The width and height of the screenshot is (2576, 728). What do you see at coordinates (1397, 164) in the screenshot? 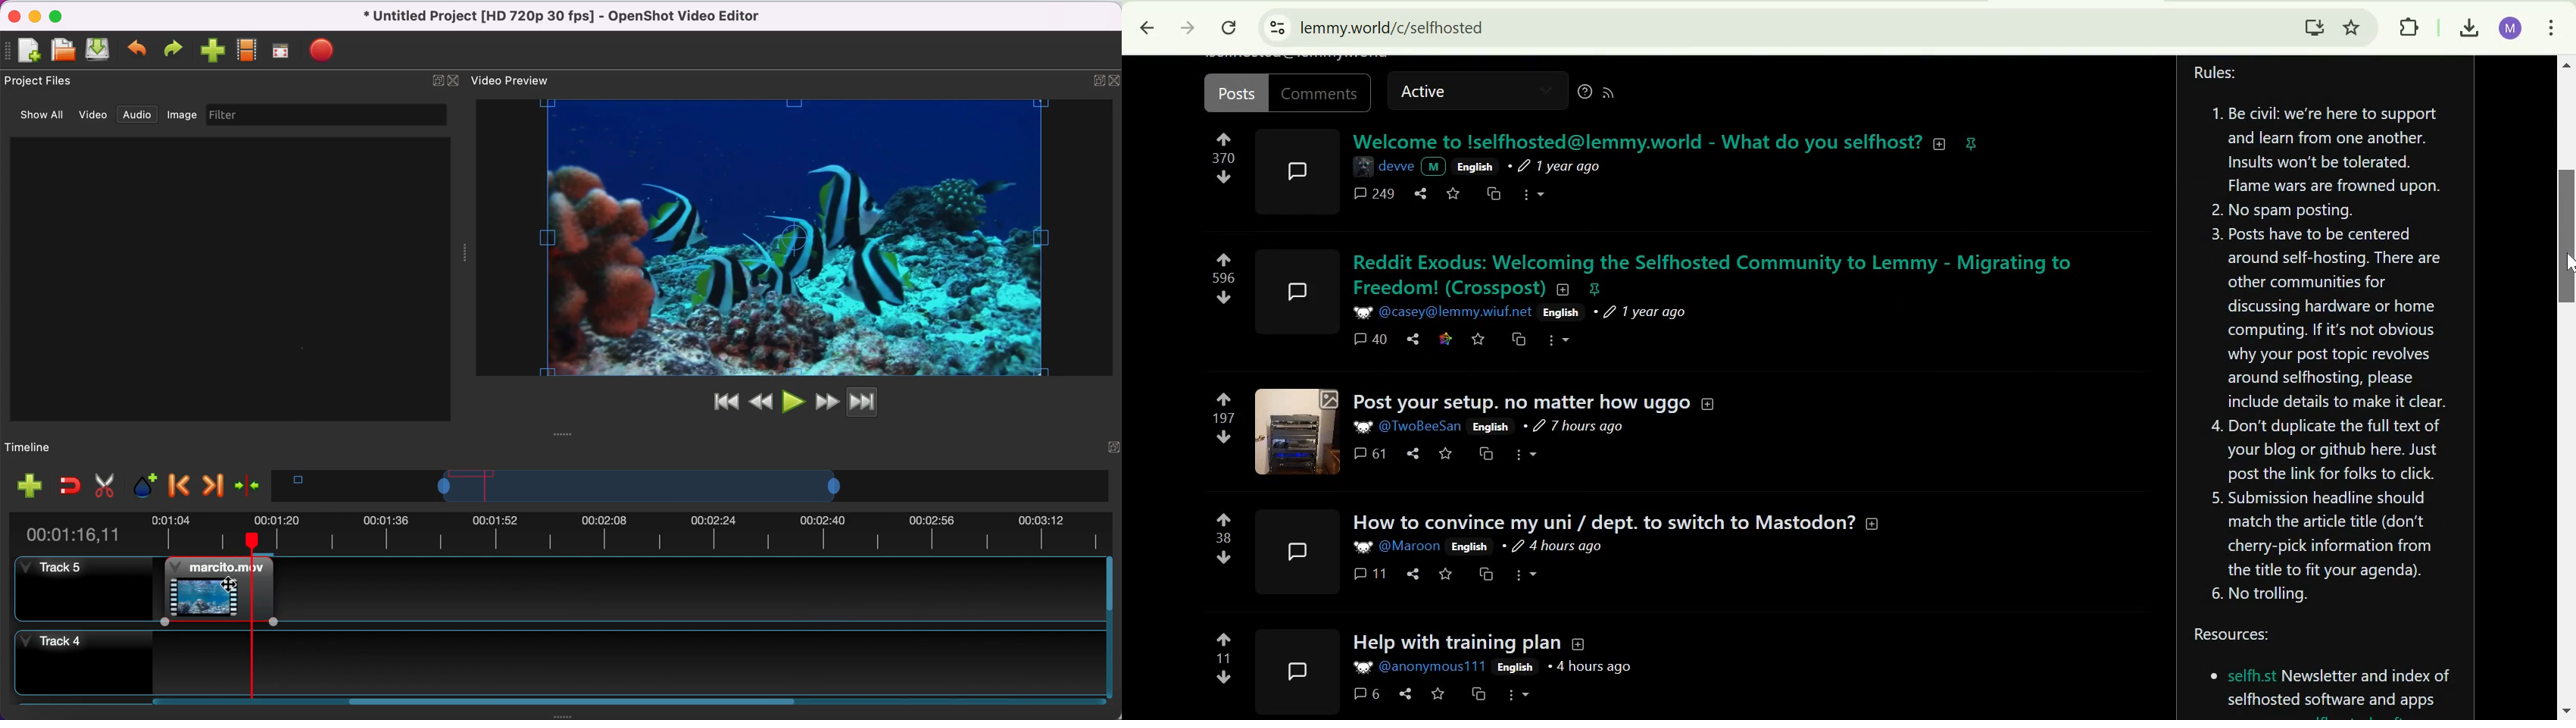
I see `name` at bounding box center [1397, 164].